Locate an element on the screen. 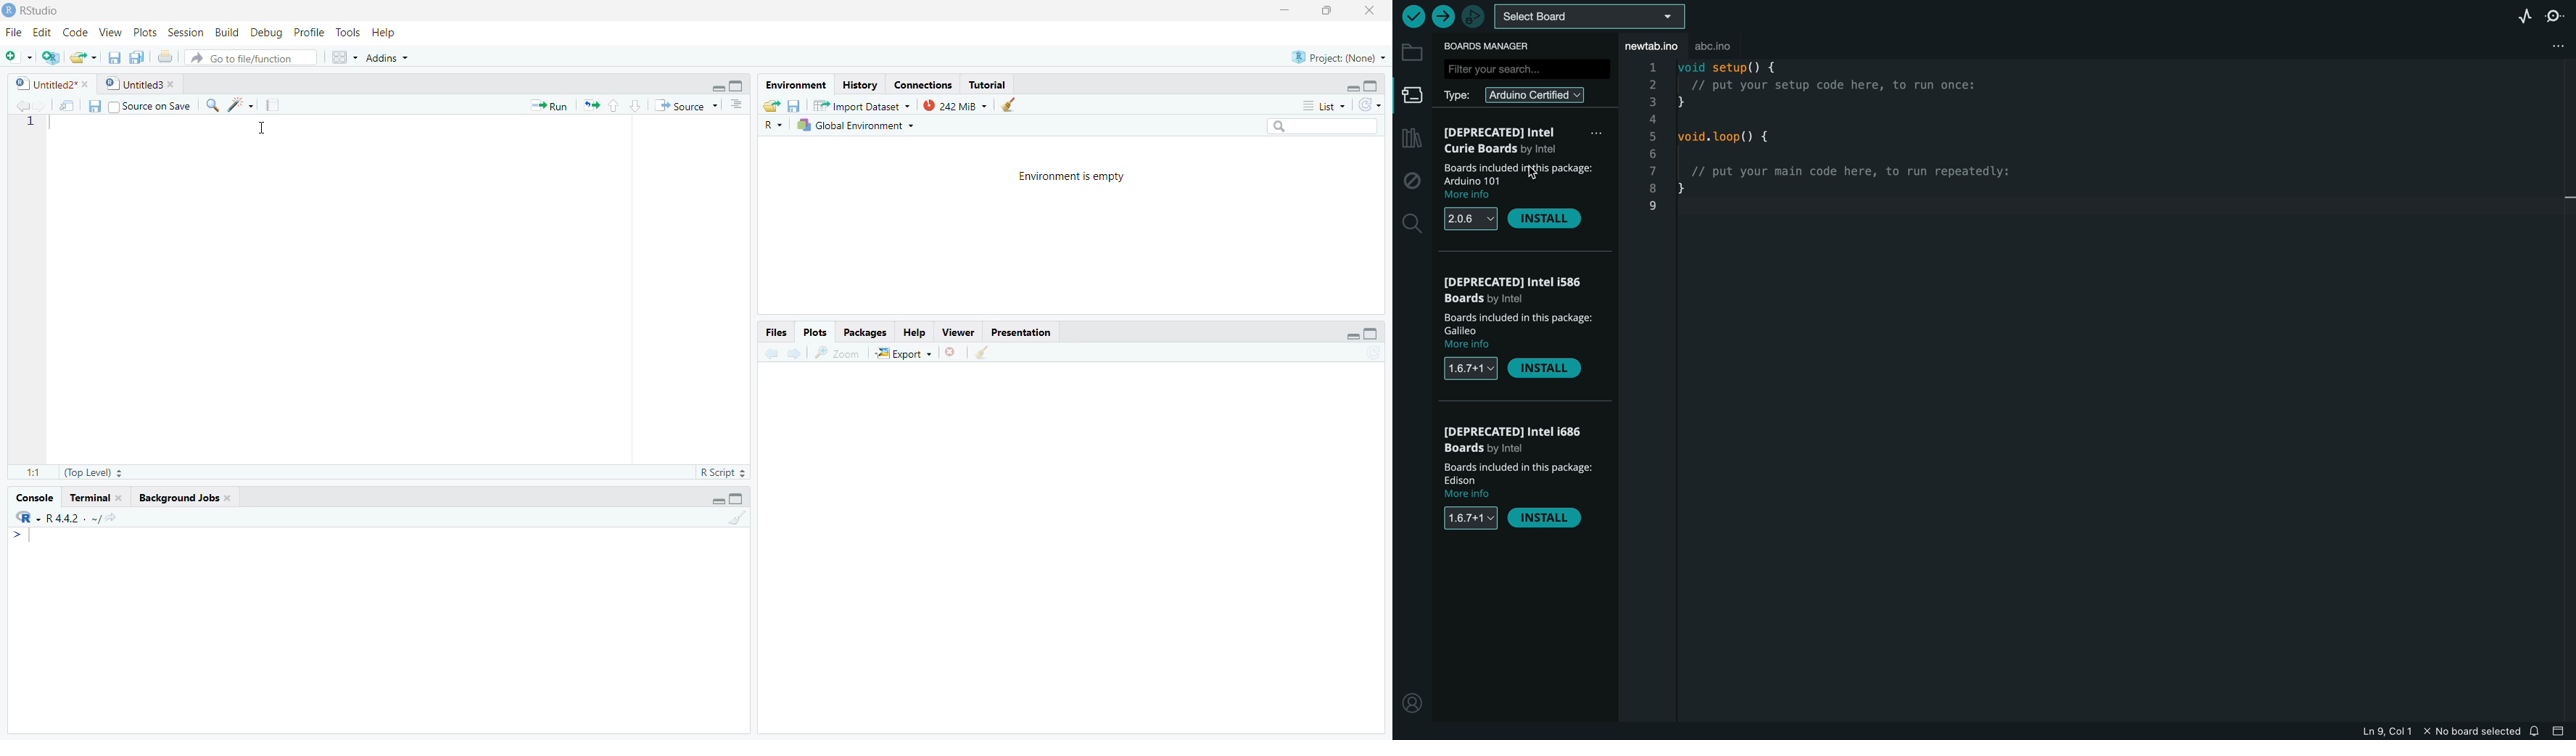 The height and width of the screenshot is (756, 2576). move back is located at coordinates (22, 104).